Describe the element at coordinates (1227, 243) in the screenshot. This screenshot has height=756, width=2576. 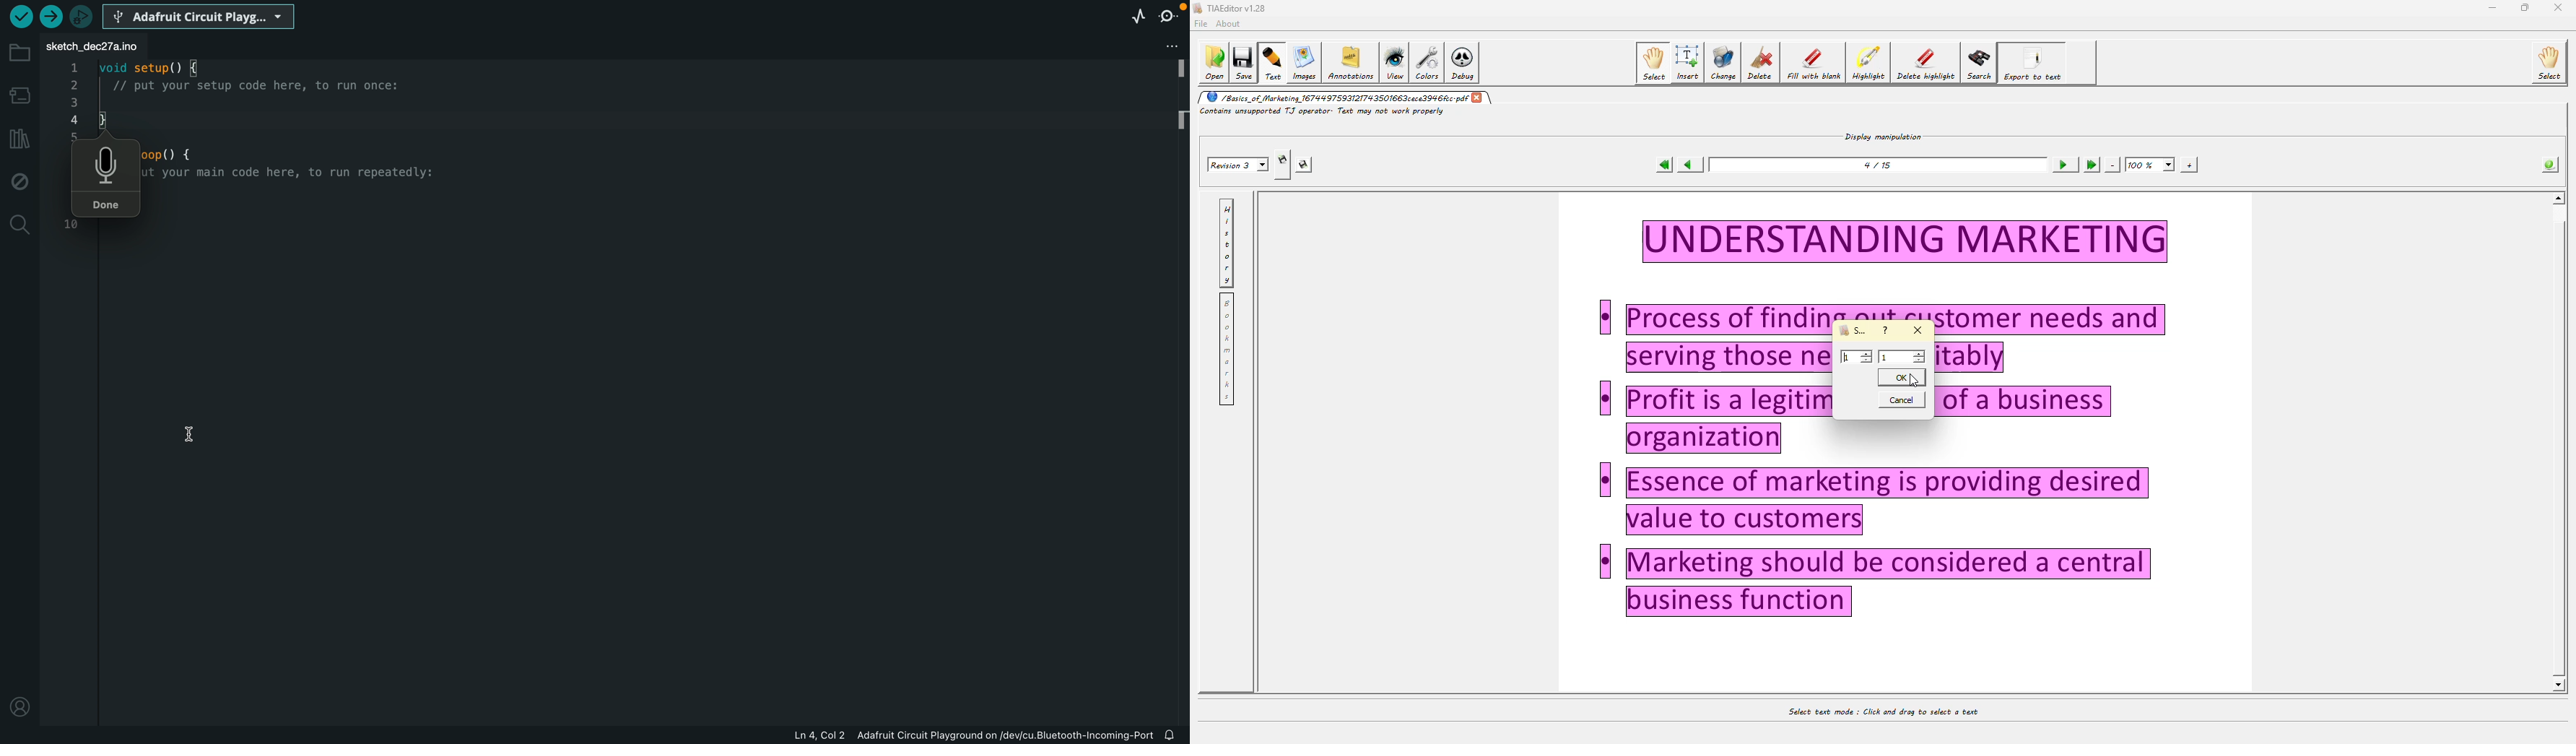
I see `history` at that location.